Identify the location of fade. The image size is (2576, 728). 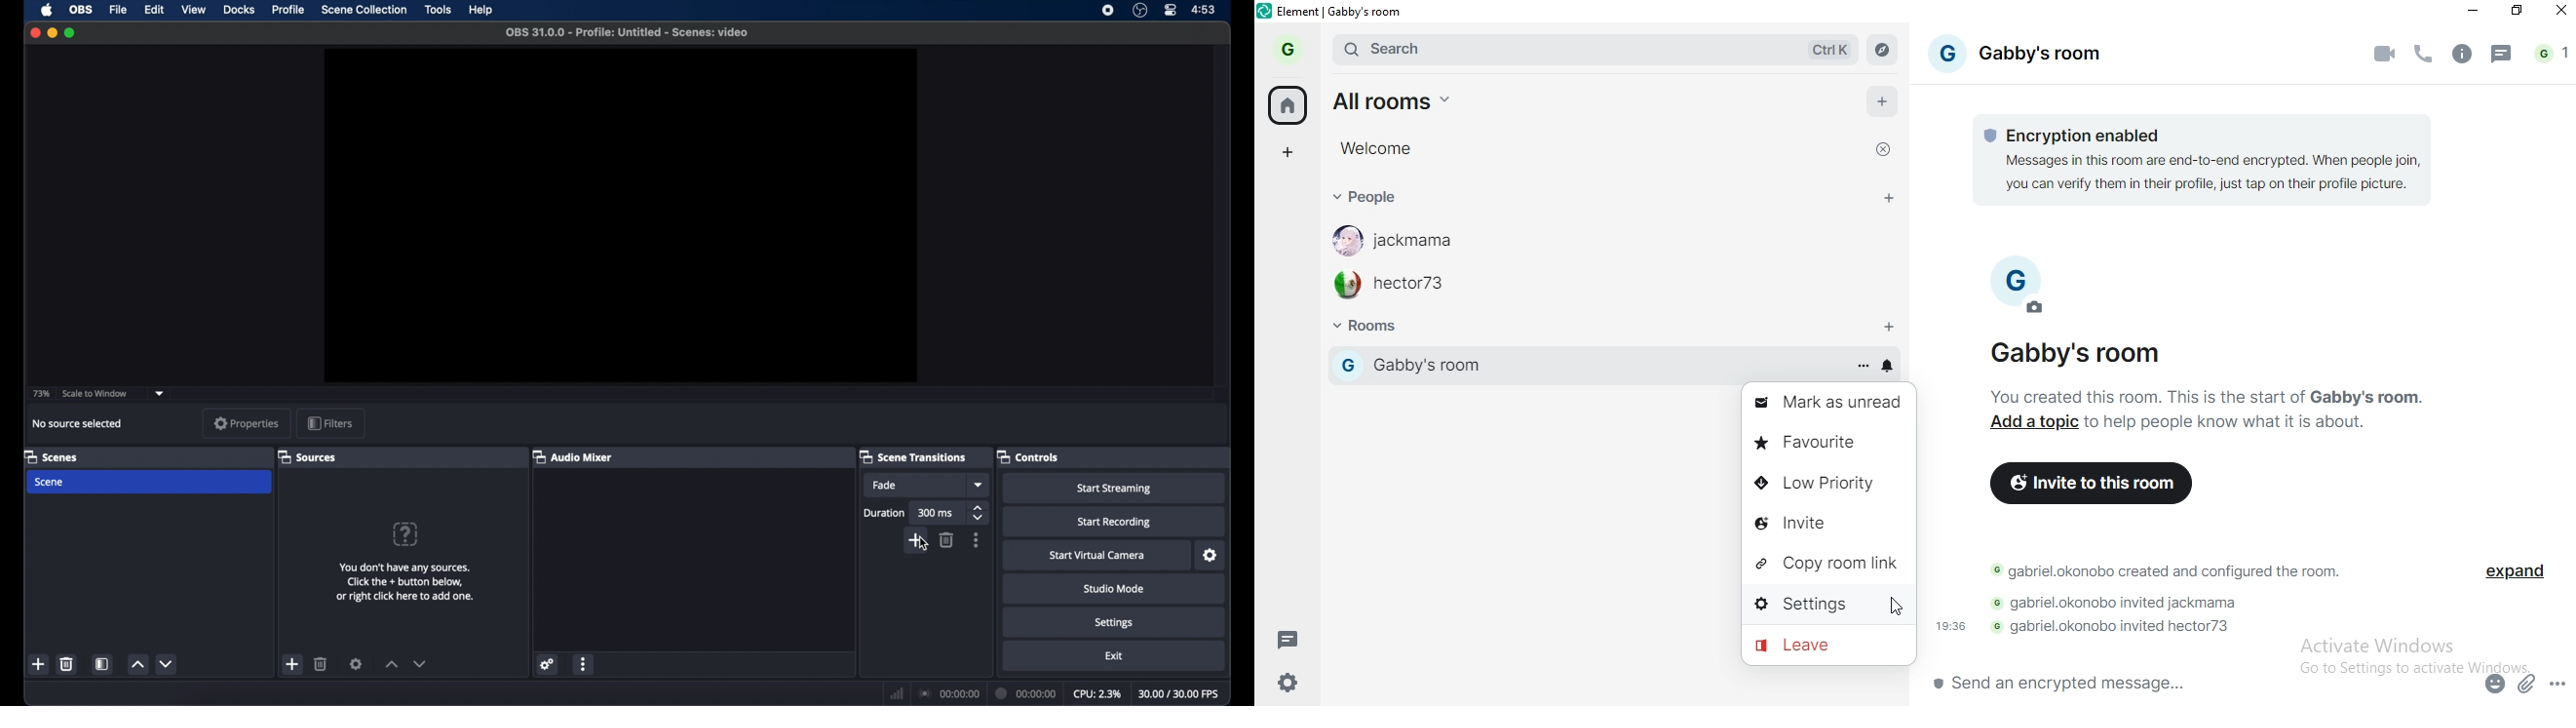
(885, 485).